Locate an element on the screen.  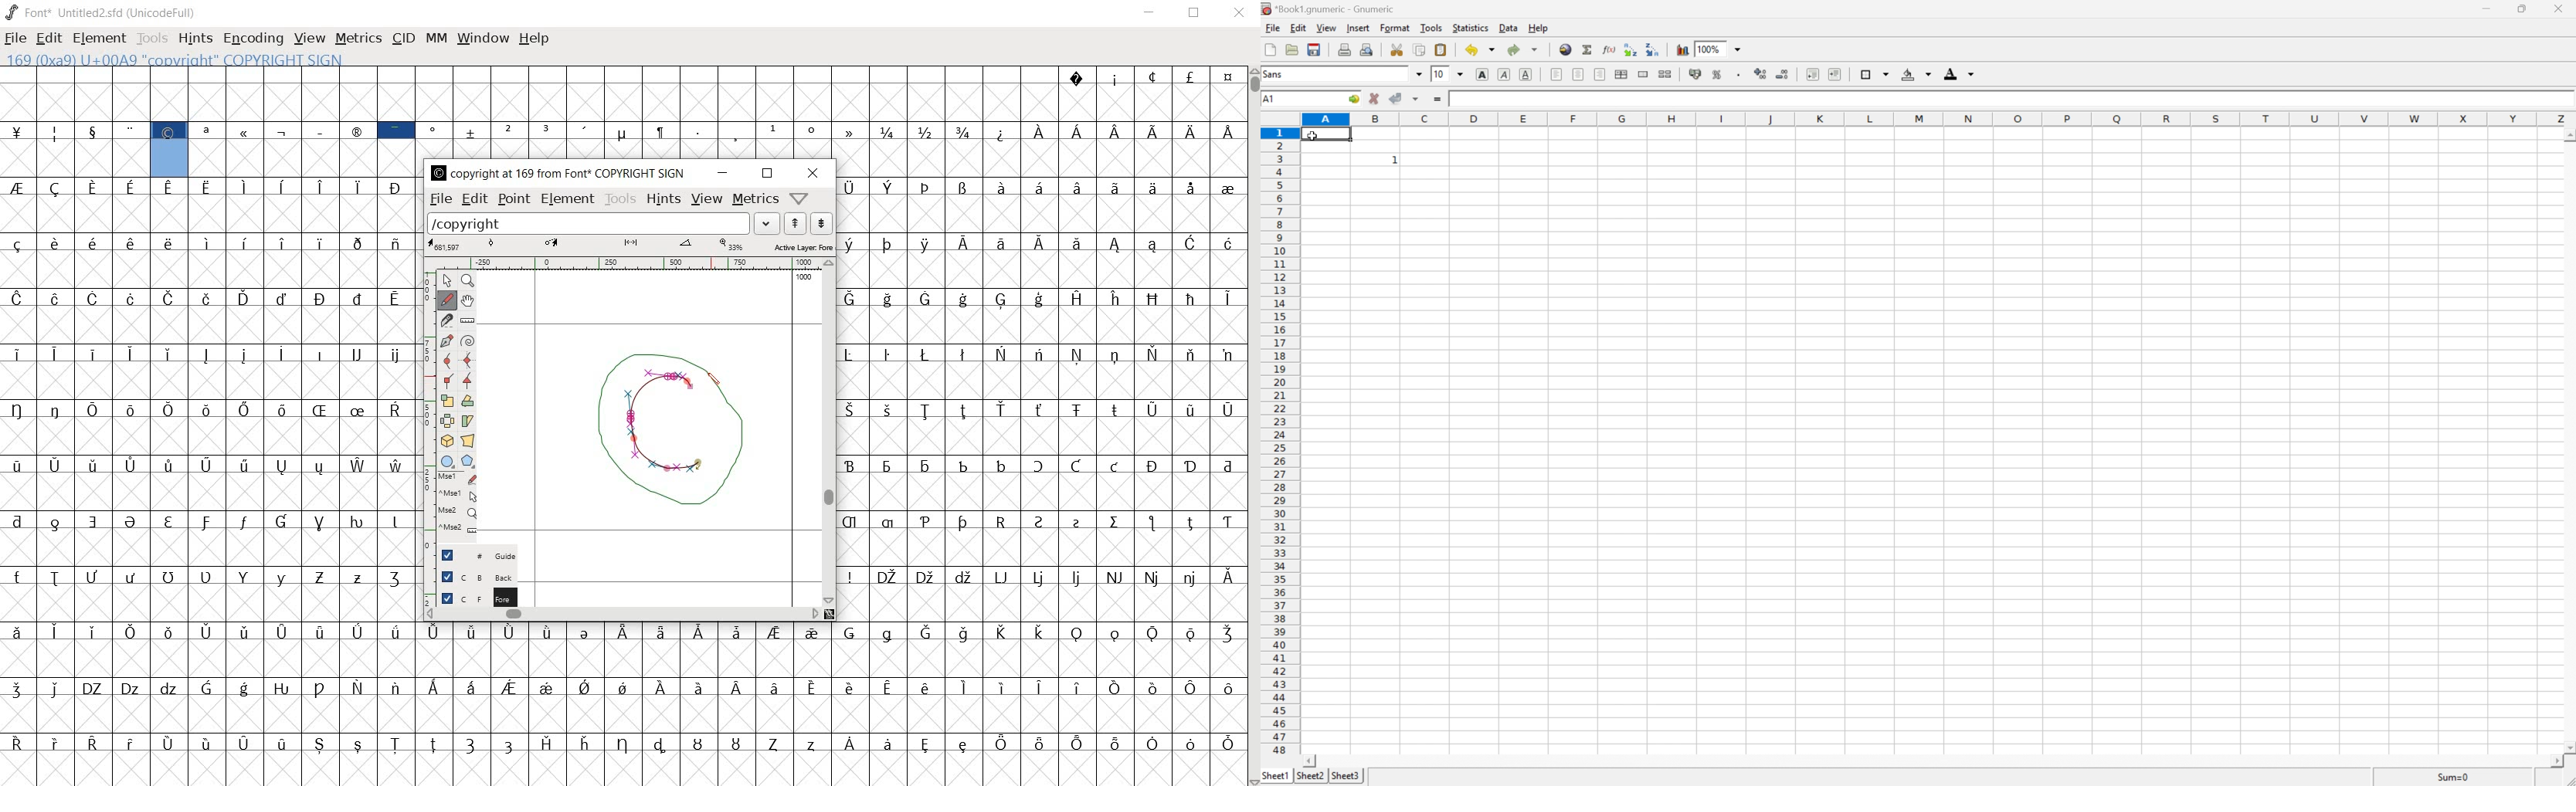
pencil tool/CURSOR LOCATION is located at coordinates (714, 385).